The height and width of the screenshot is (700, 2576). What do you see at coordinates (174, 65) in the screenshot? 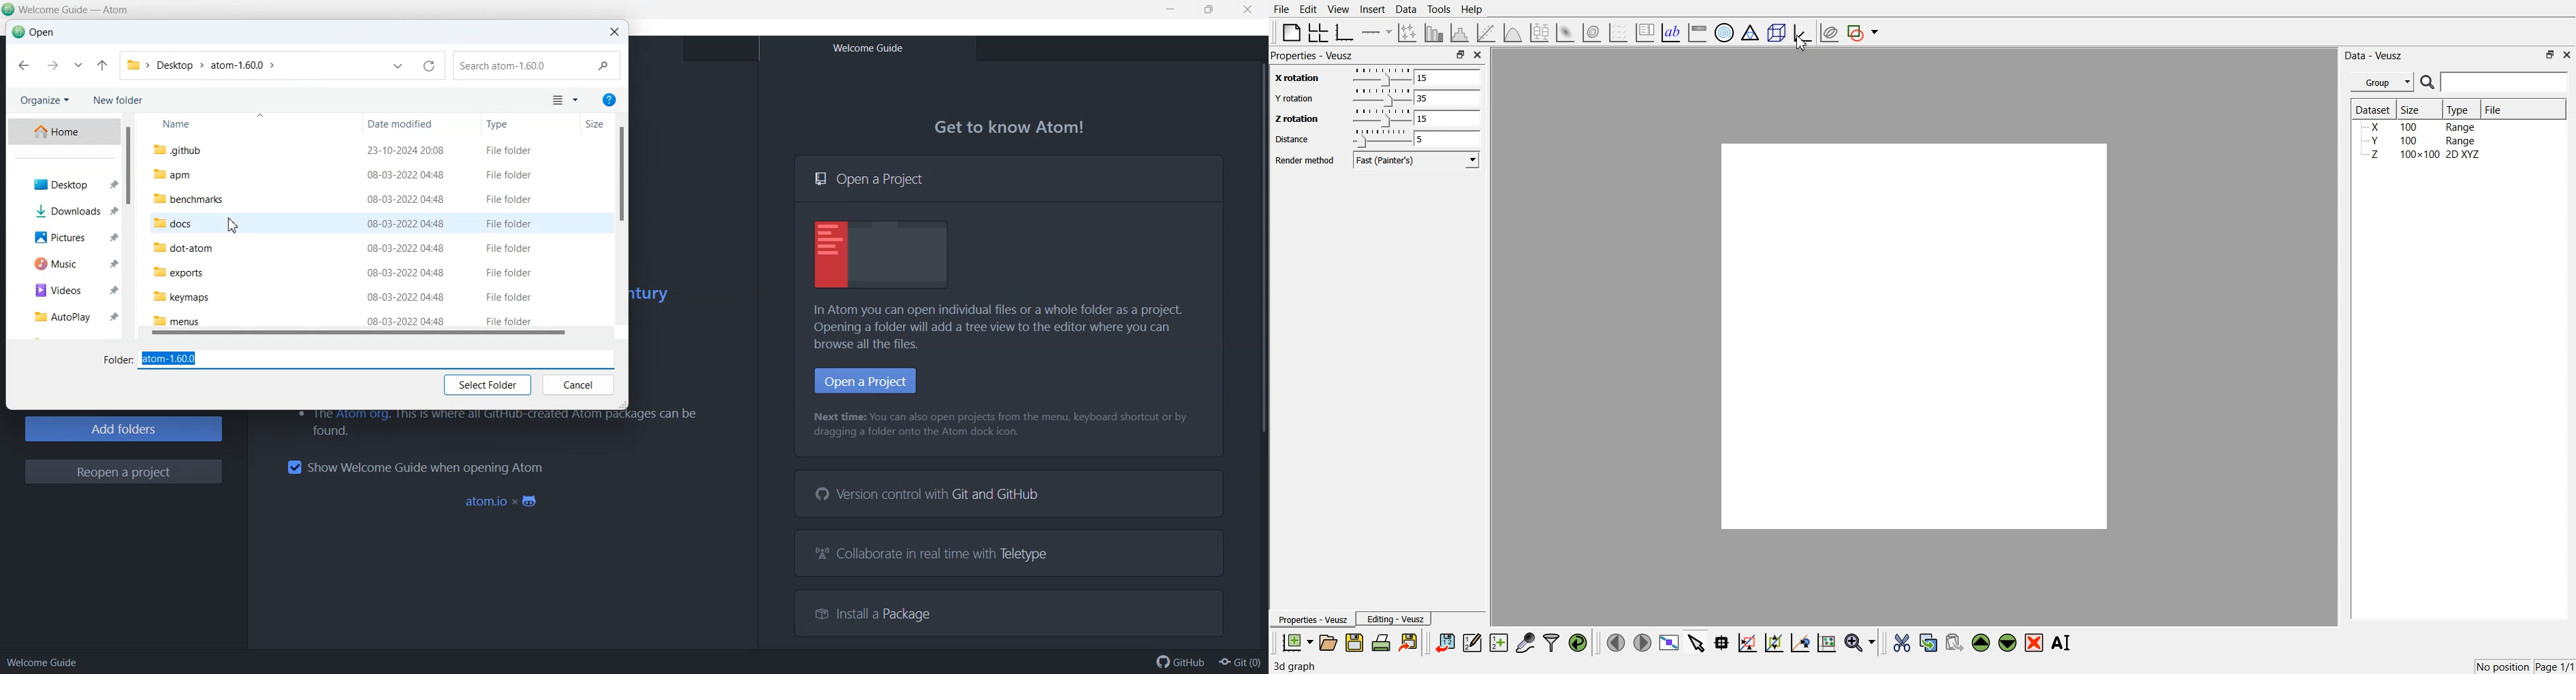
I see `Desktop` at bounding box center [174, 65].